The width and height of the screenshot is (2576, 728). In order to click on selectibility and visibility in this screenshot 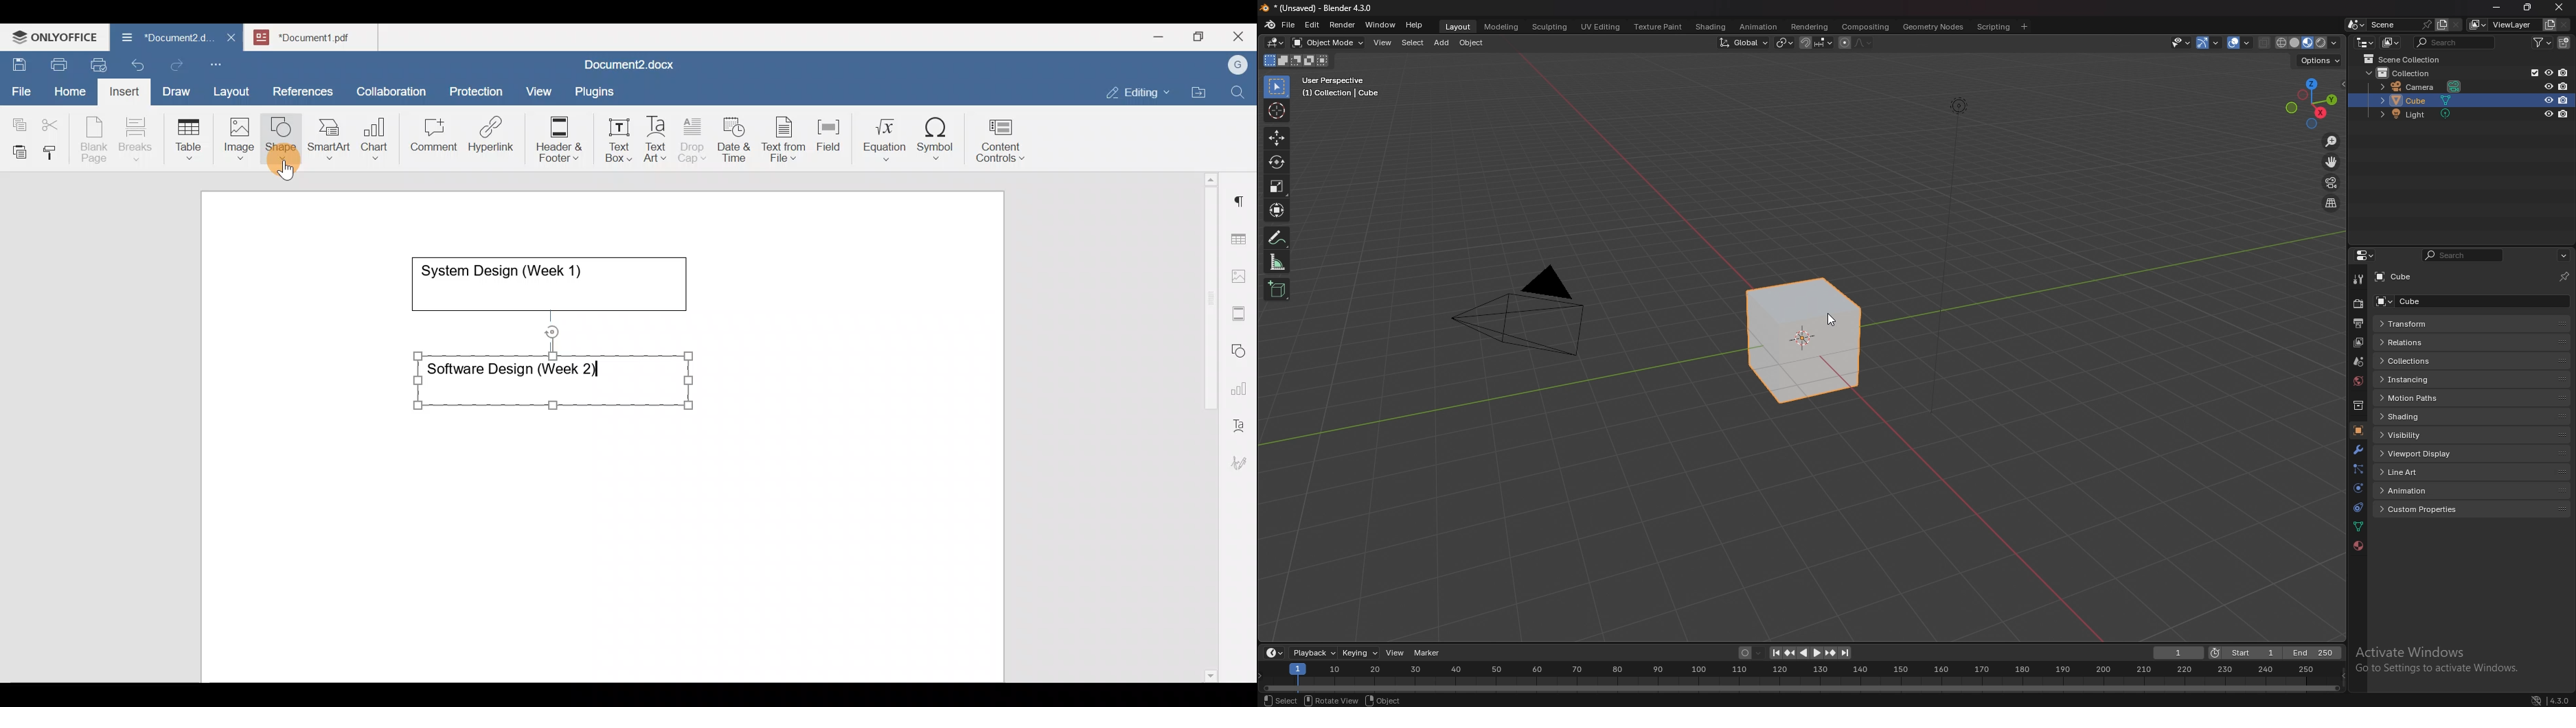, I will do `click(2181, 43)`.